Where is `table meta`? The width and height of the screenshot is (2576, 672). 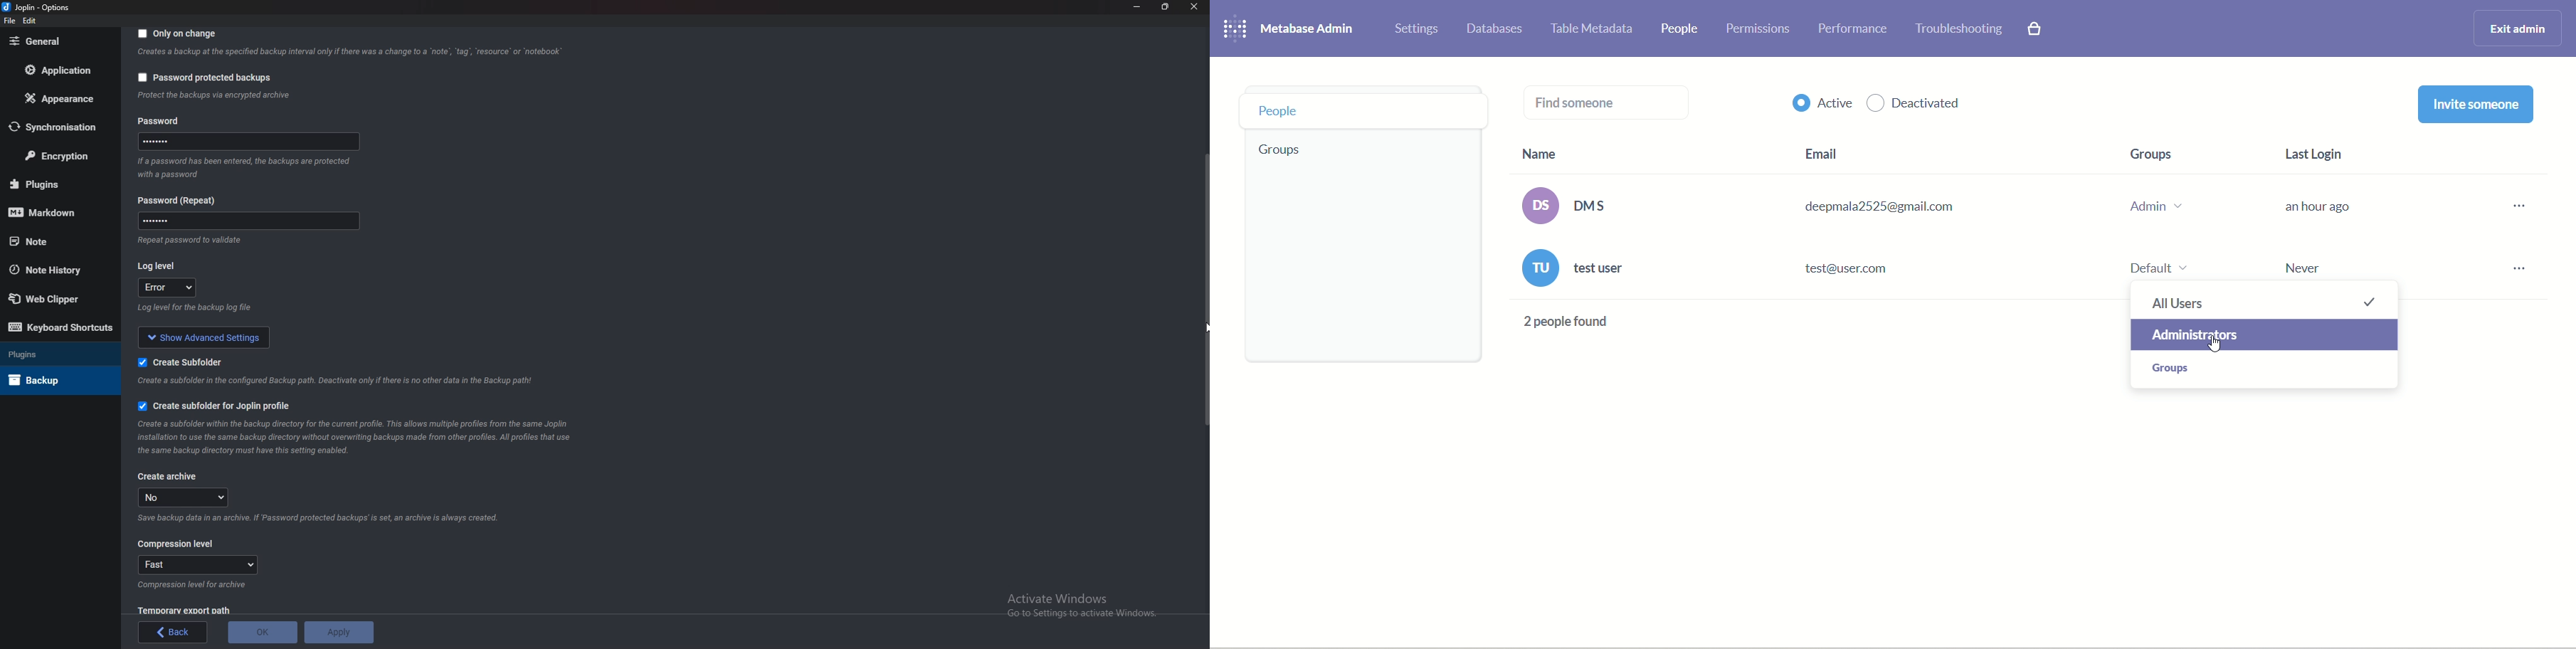
table meta is located at coordinates (1595, 30).